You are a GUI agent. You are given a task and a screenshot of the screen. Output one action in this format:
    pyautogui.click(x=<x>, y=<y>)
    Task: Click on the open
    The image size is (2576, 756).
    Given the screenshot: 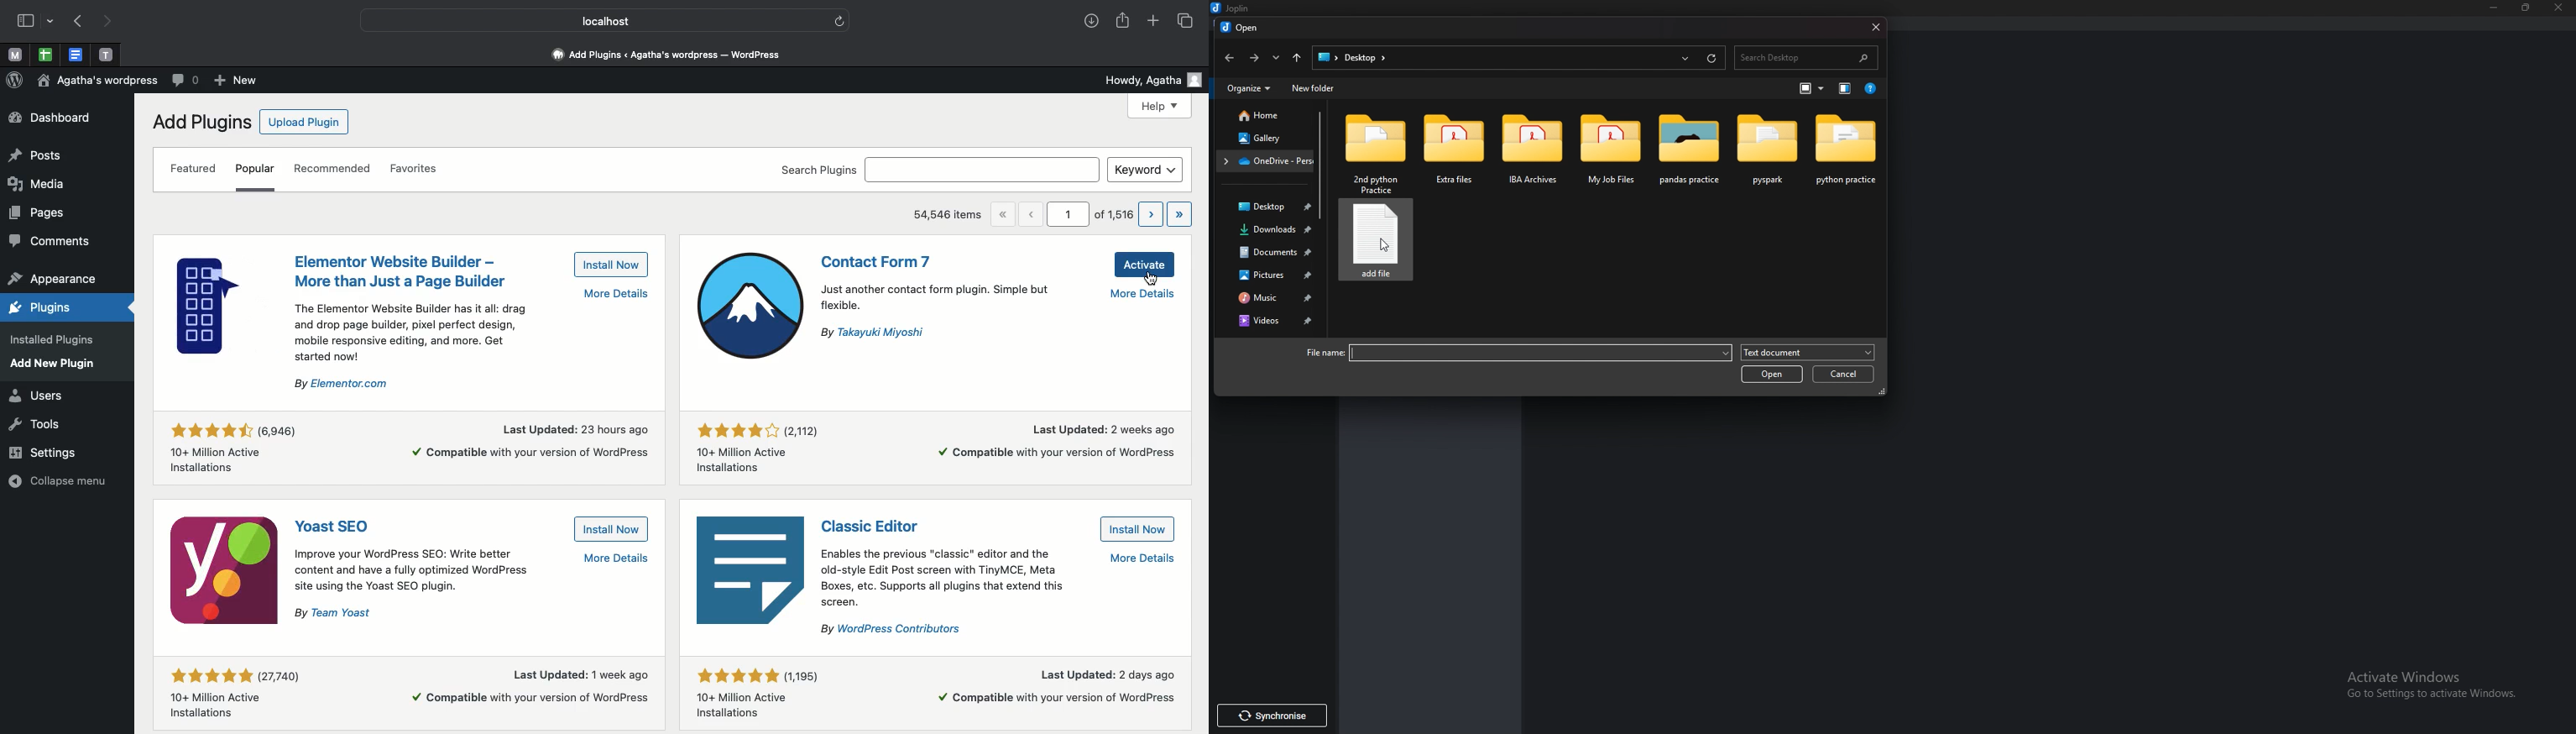 What is the action you would take?
    pyautogui.click(x=1249, y=28)
    